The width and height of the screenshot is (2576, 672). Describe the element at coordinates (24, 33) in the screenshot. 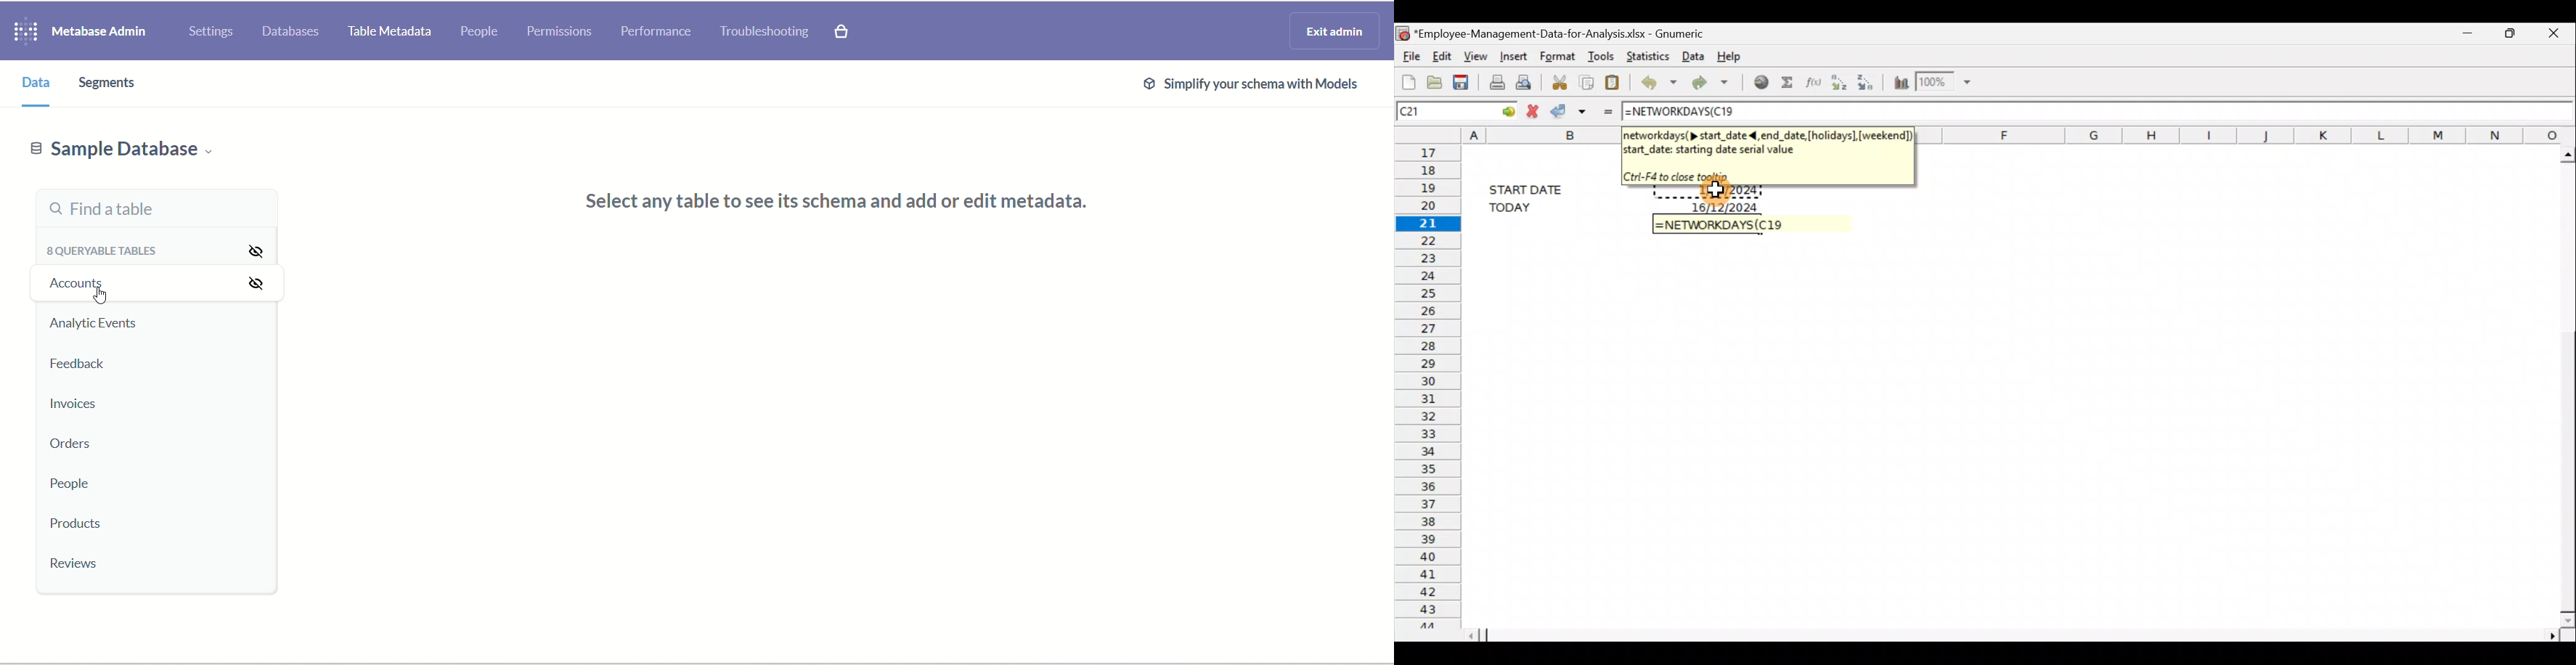

I see `metabase logo` at that location.